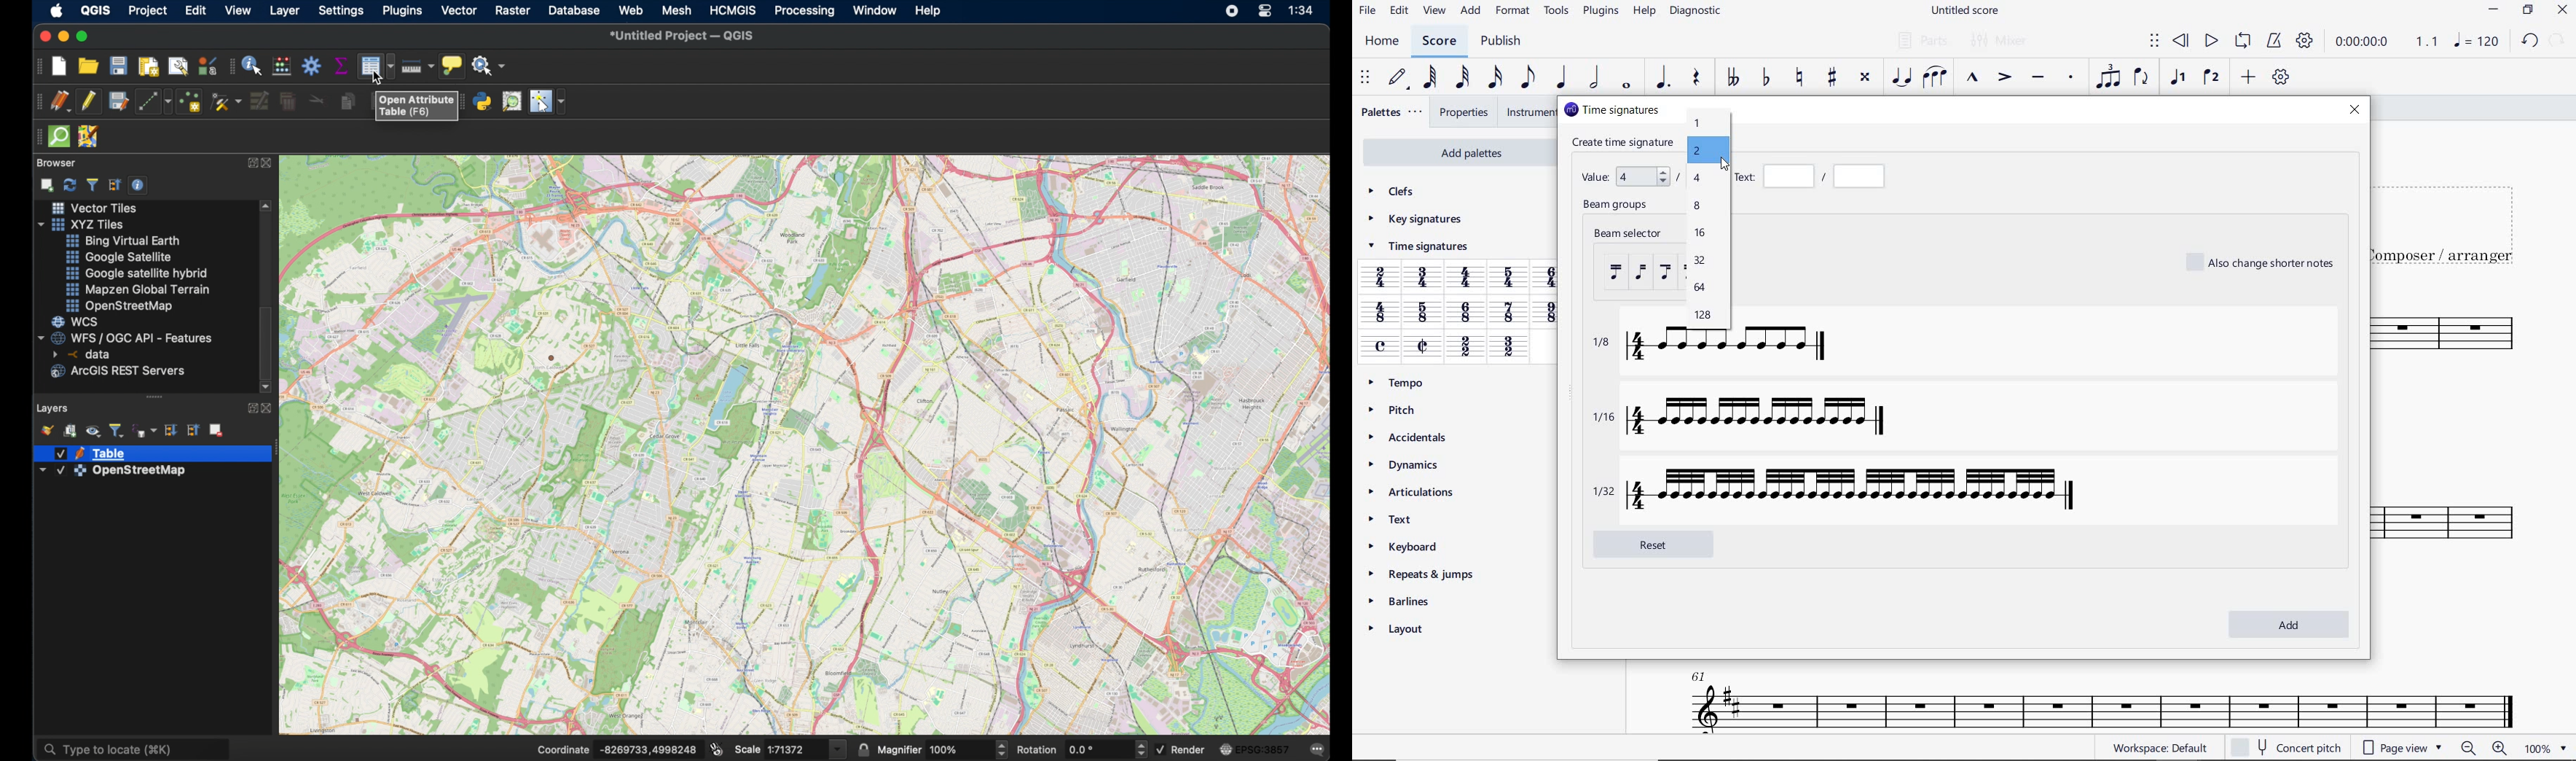 This screenshot has height=784, width=2576. I want to click on data, so click(87, 354).